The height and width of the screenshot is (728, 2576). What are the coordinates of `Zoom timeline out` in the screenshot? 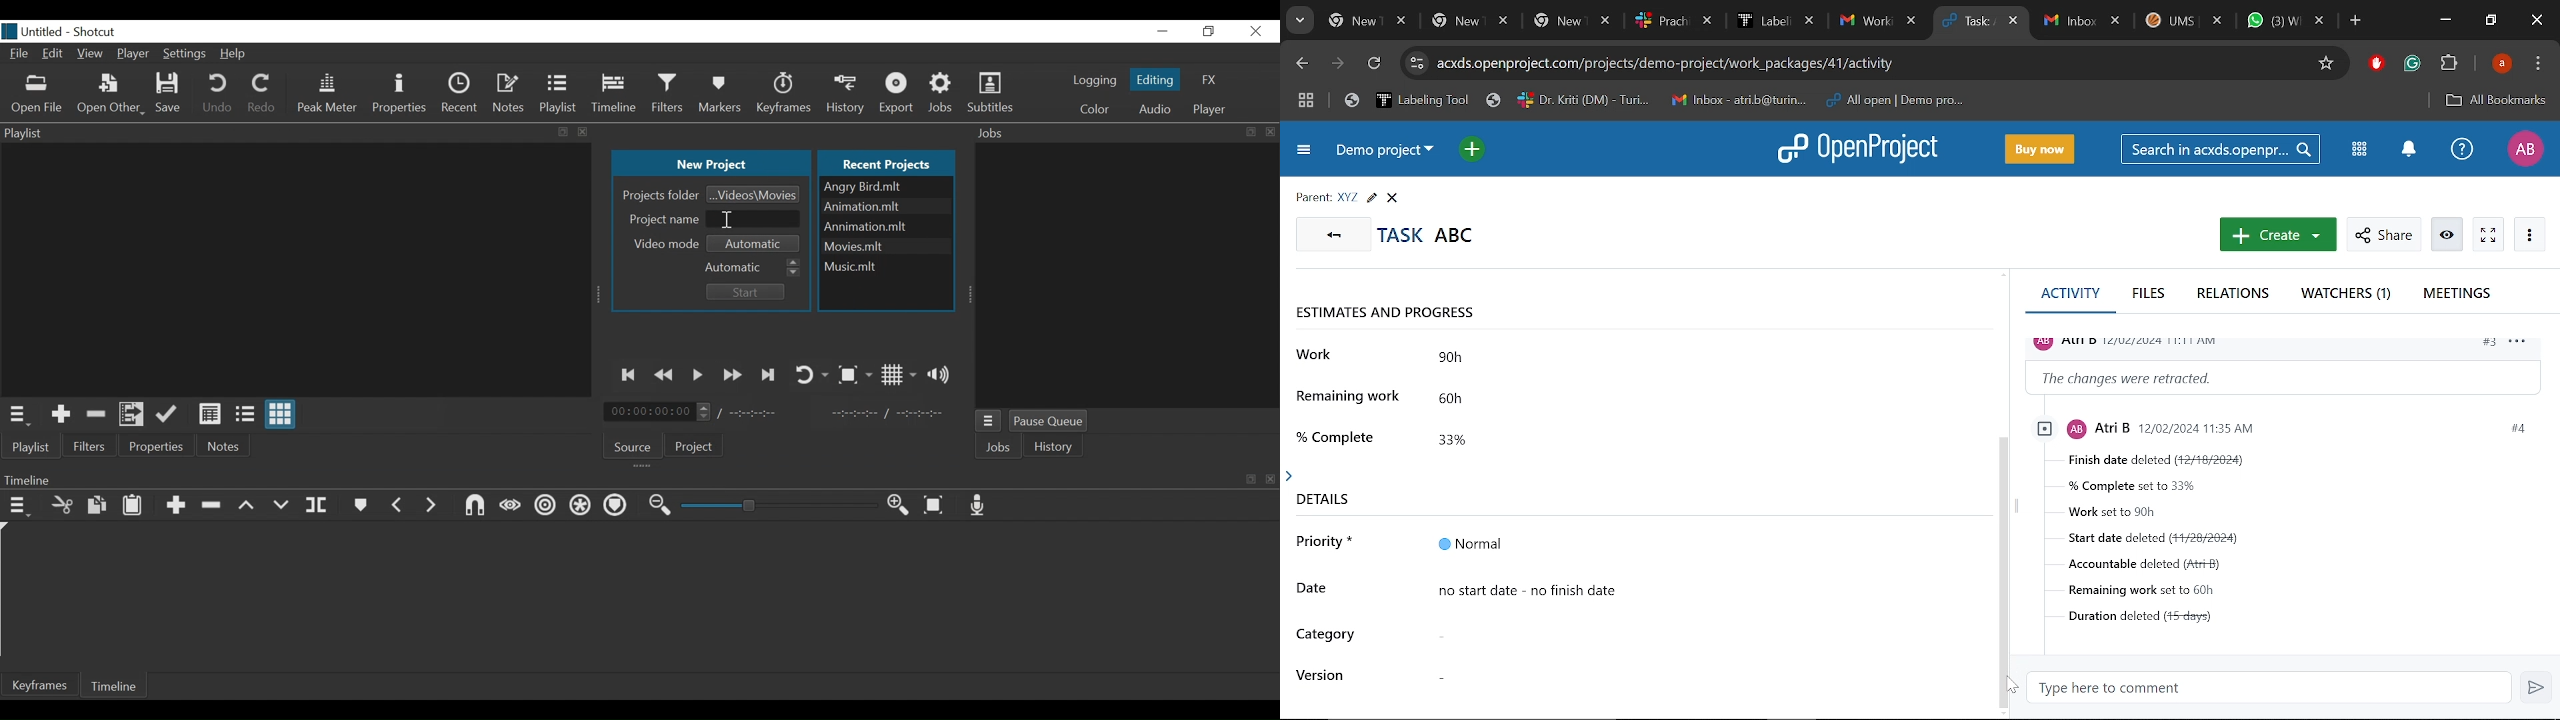 It's located at (661, 506).